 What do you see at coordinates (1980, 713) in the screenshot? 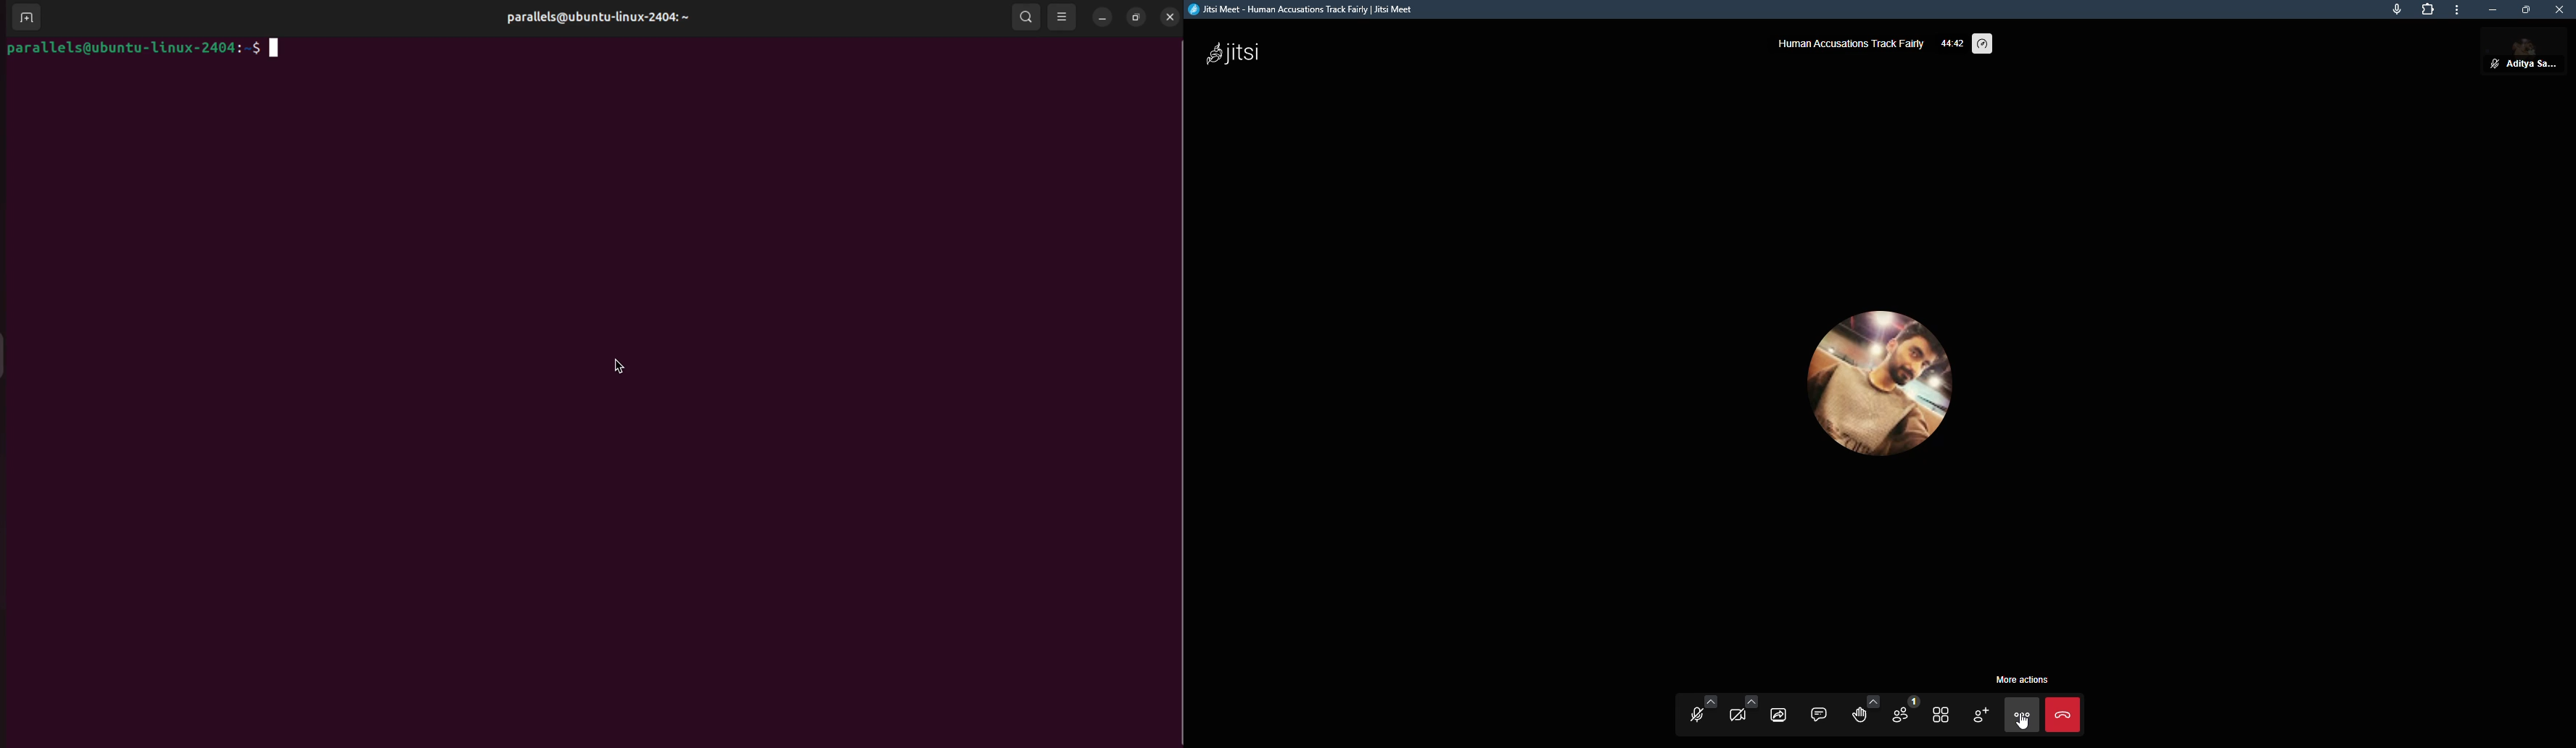
I see `invite people` at bounding box center [1980, 713].